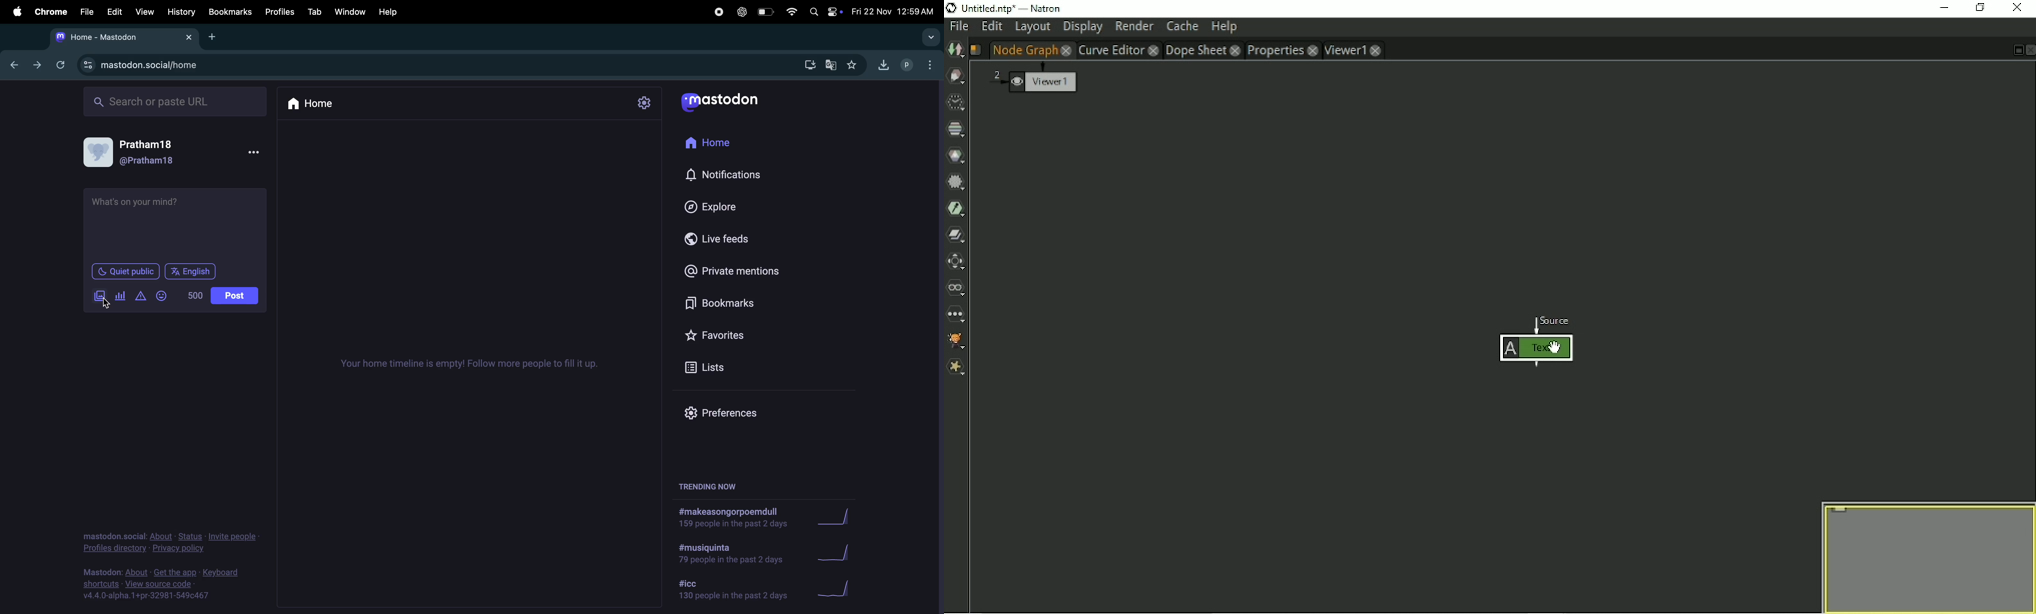  Describe the element at coordinates (148, 143) in the screenshot. I see `Pratham18` at that location.